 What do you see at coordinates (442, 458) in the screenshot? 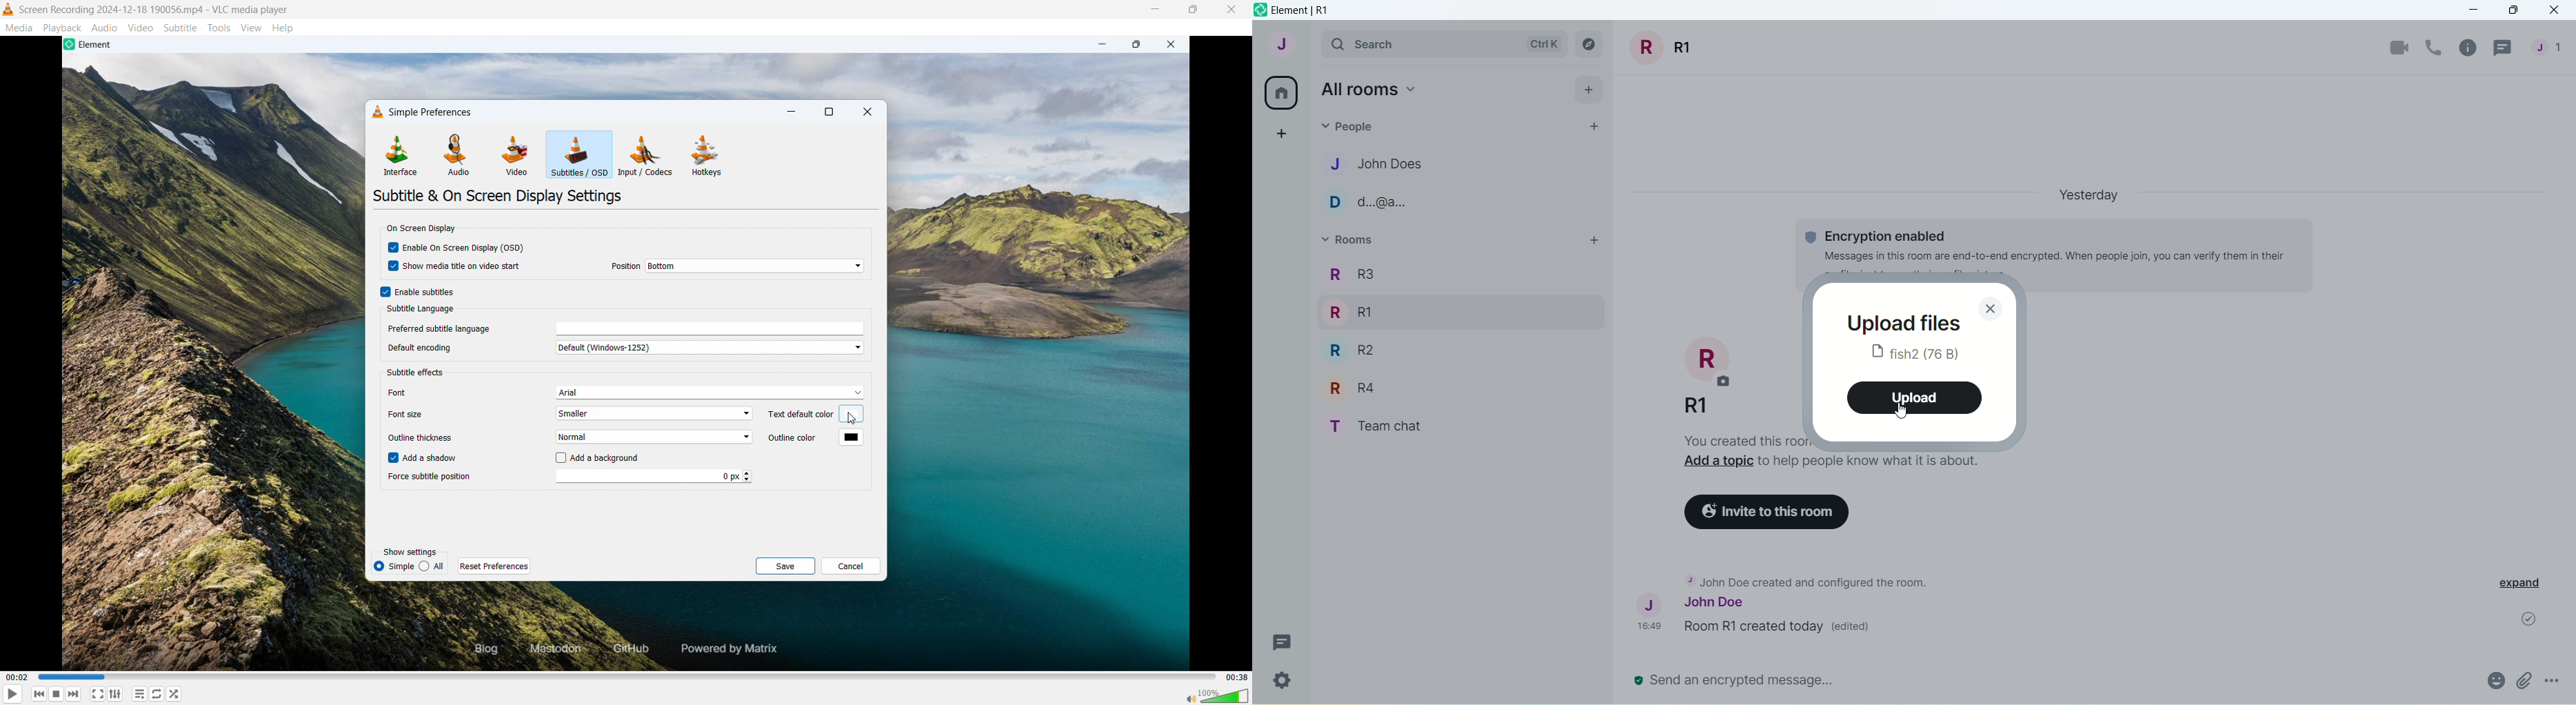
I see `Add a shadow ` at bounding box center [442, 458].